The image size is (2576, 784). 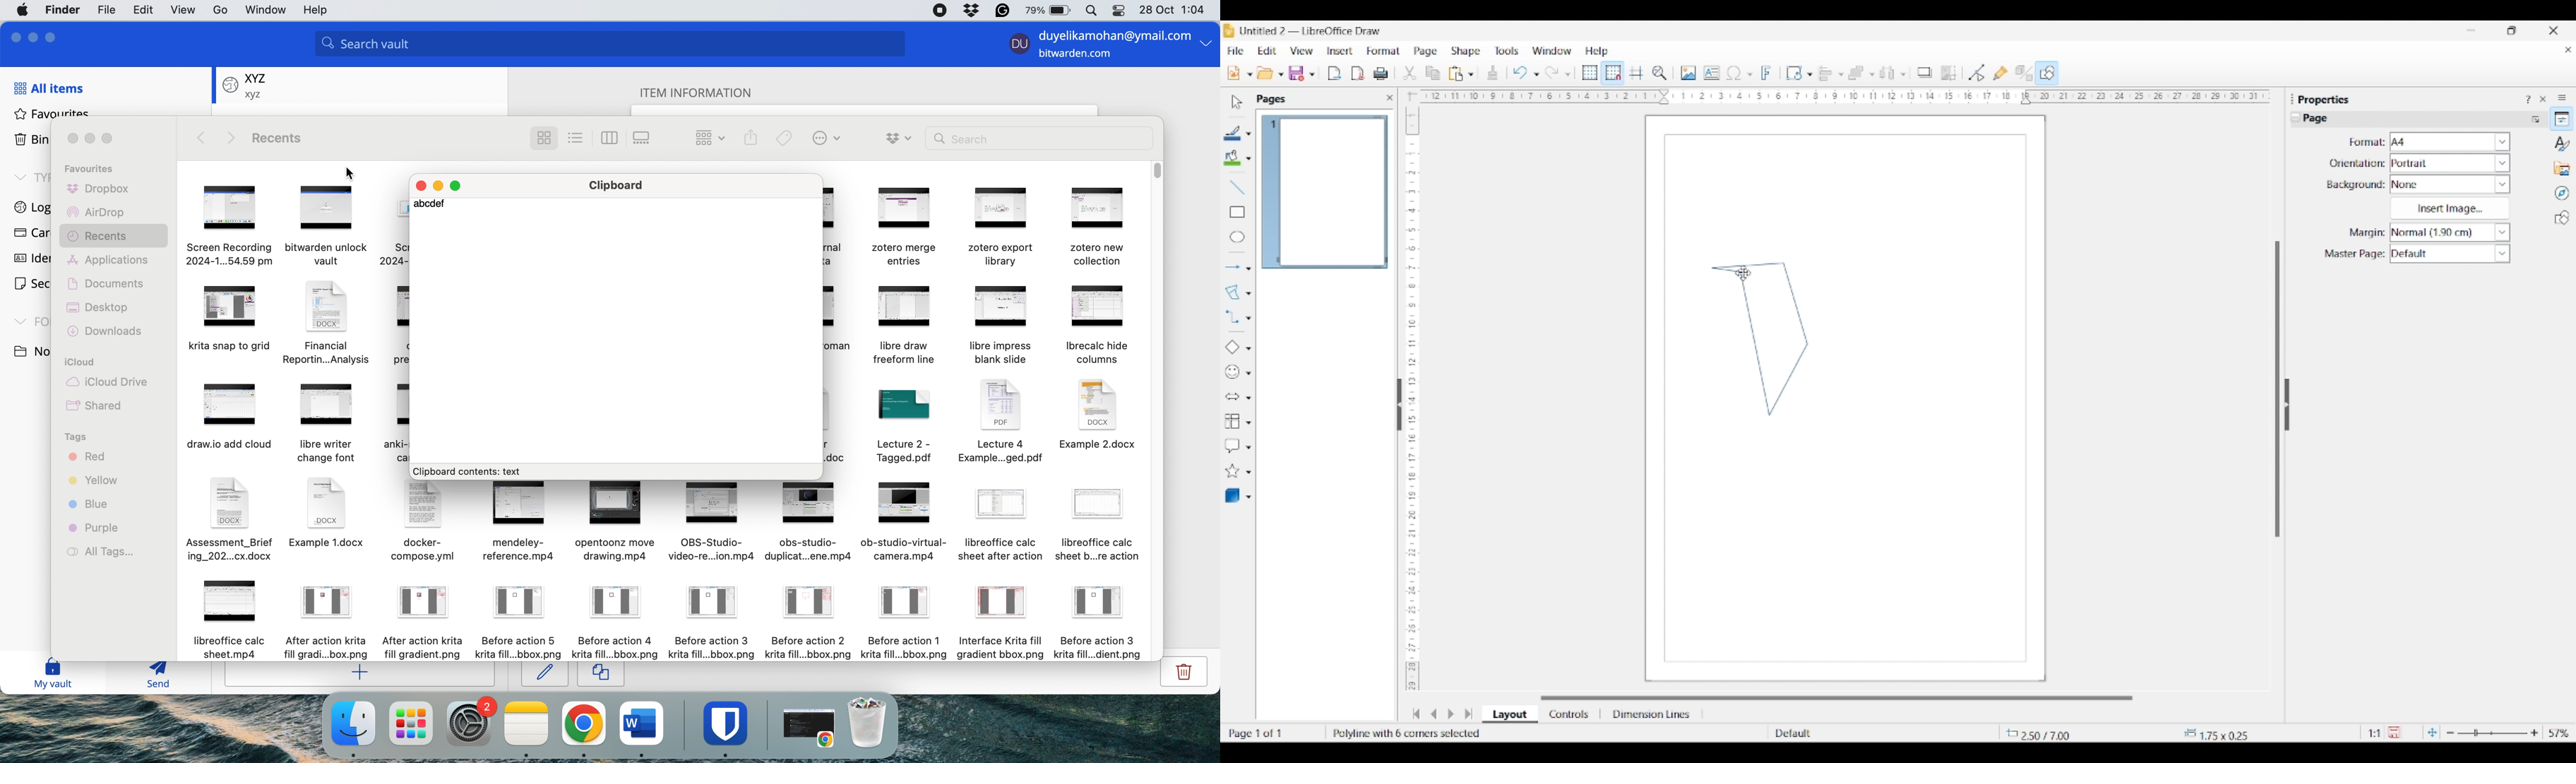 I want to click on Layout selected, so click(x=1510, y=714).